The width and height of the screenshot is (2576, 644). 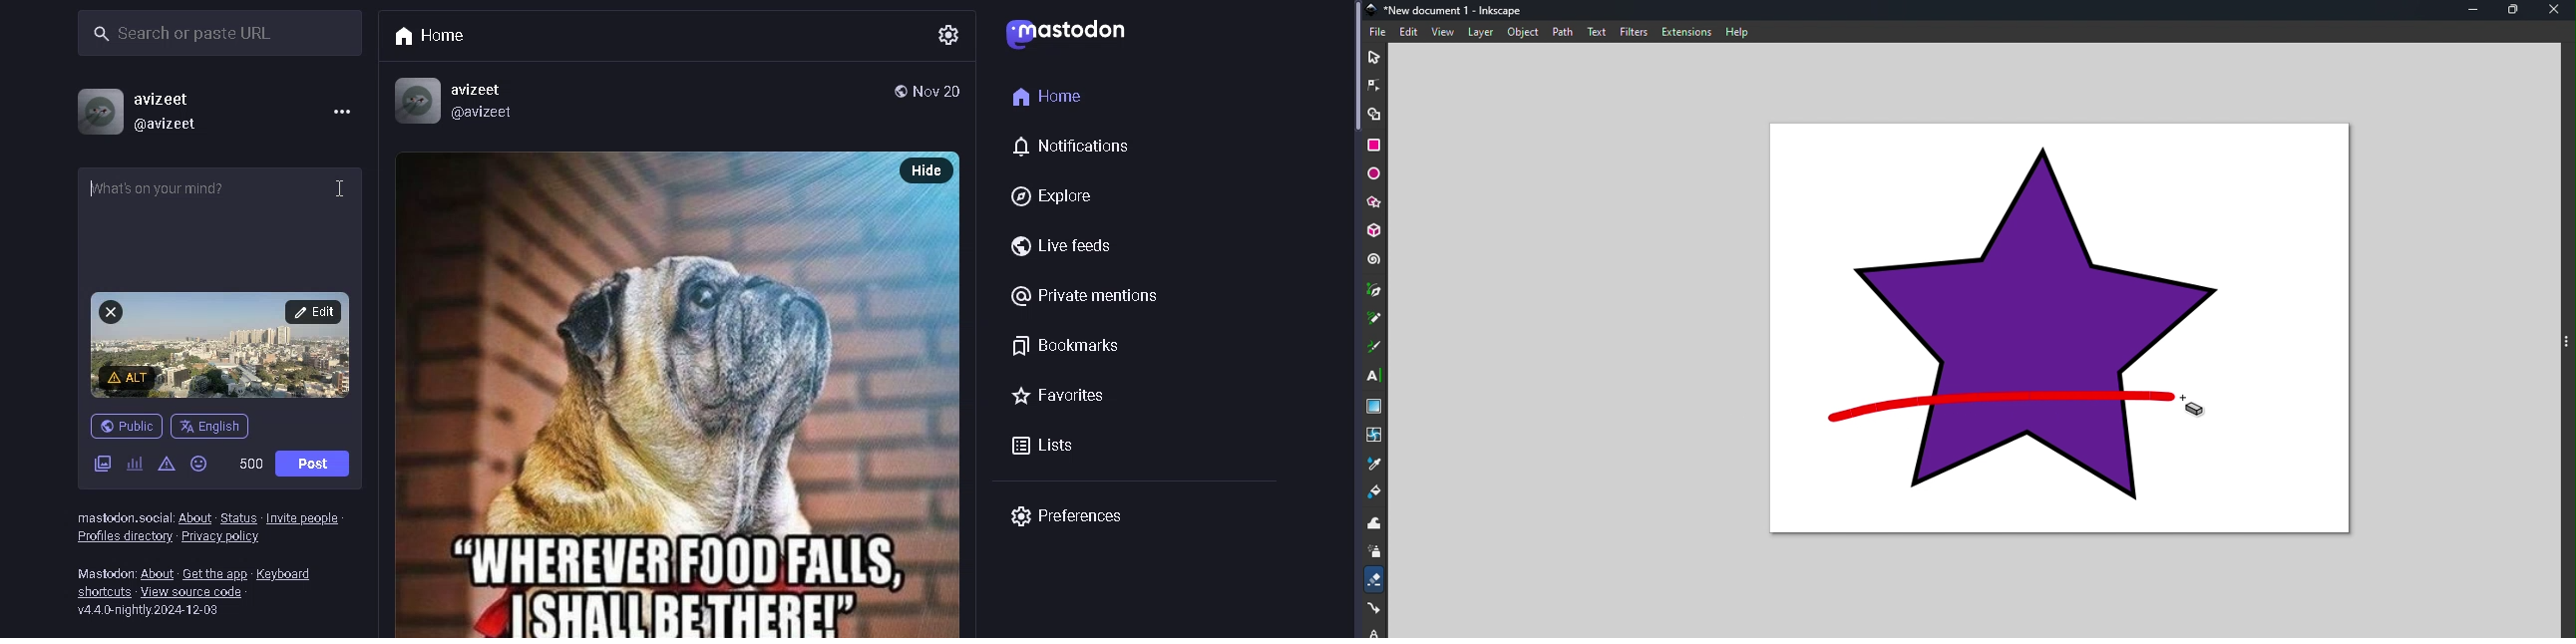 I want to click on menu, so click(x=336, y=110).